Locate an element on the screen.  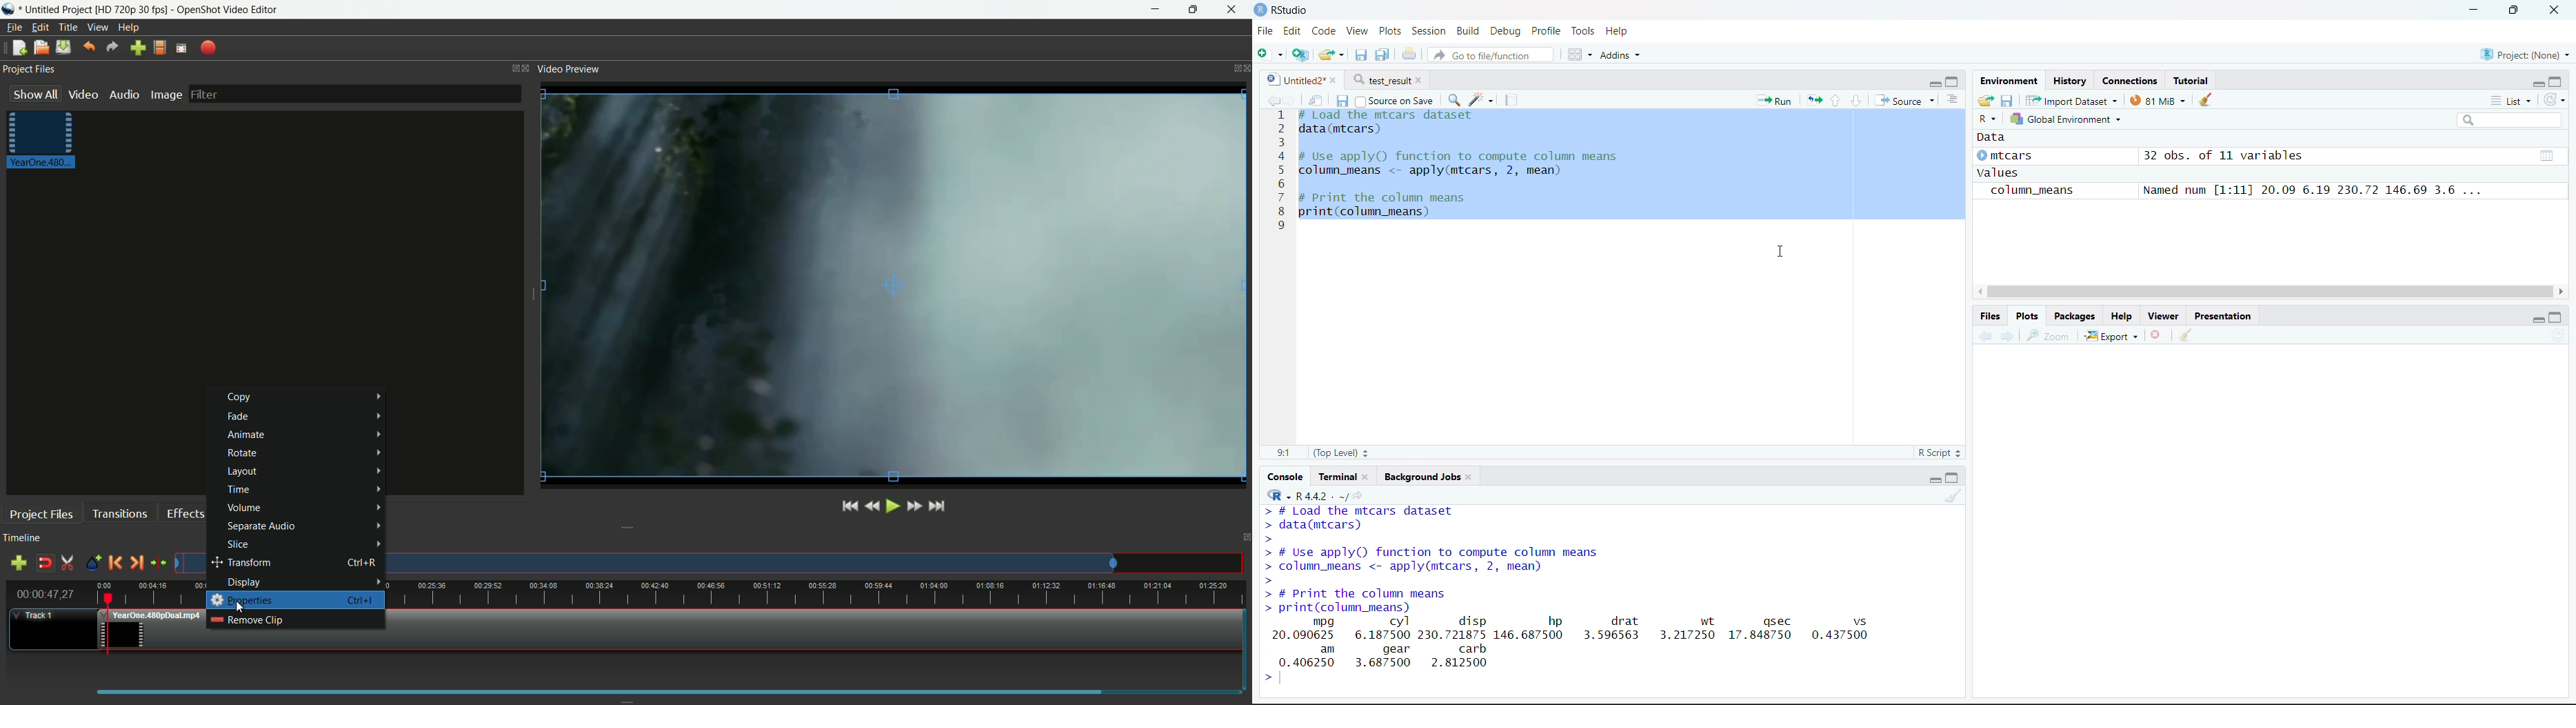
Print the current file is located at coordinates (1410, 52).